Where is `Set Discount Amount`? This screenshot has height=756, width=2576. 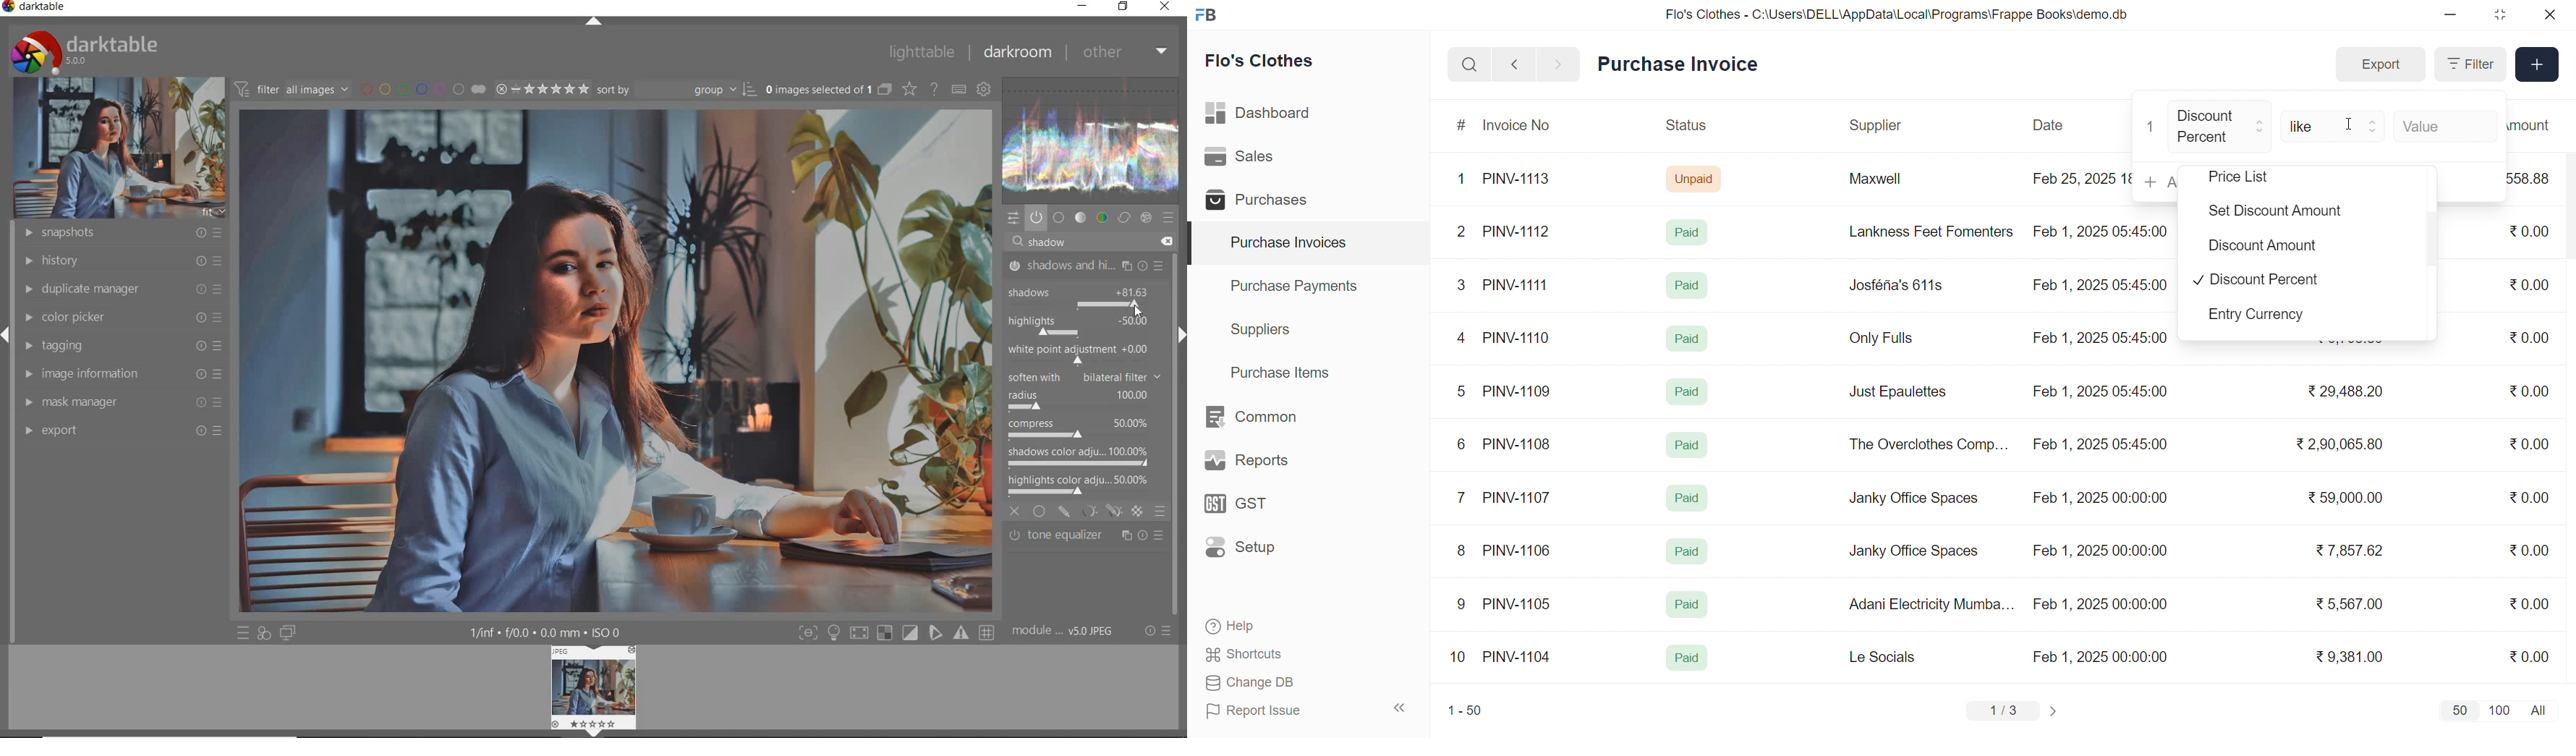 Set Discount Amount is located at coordinates (2269, 208).